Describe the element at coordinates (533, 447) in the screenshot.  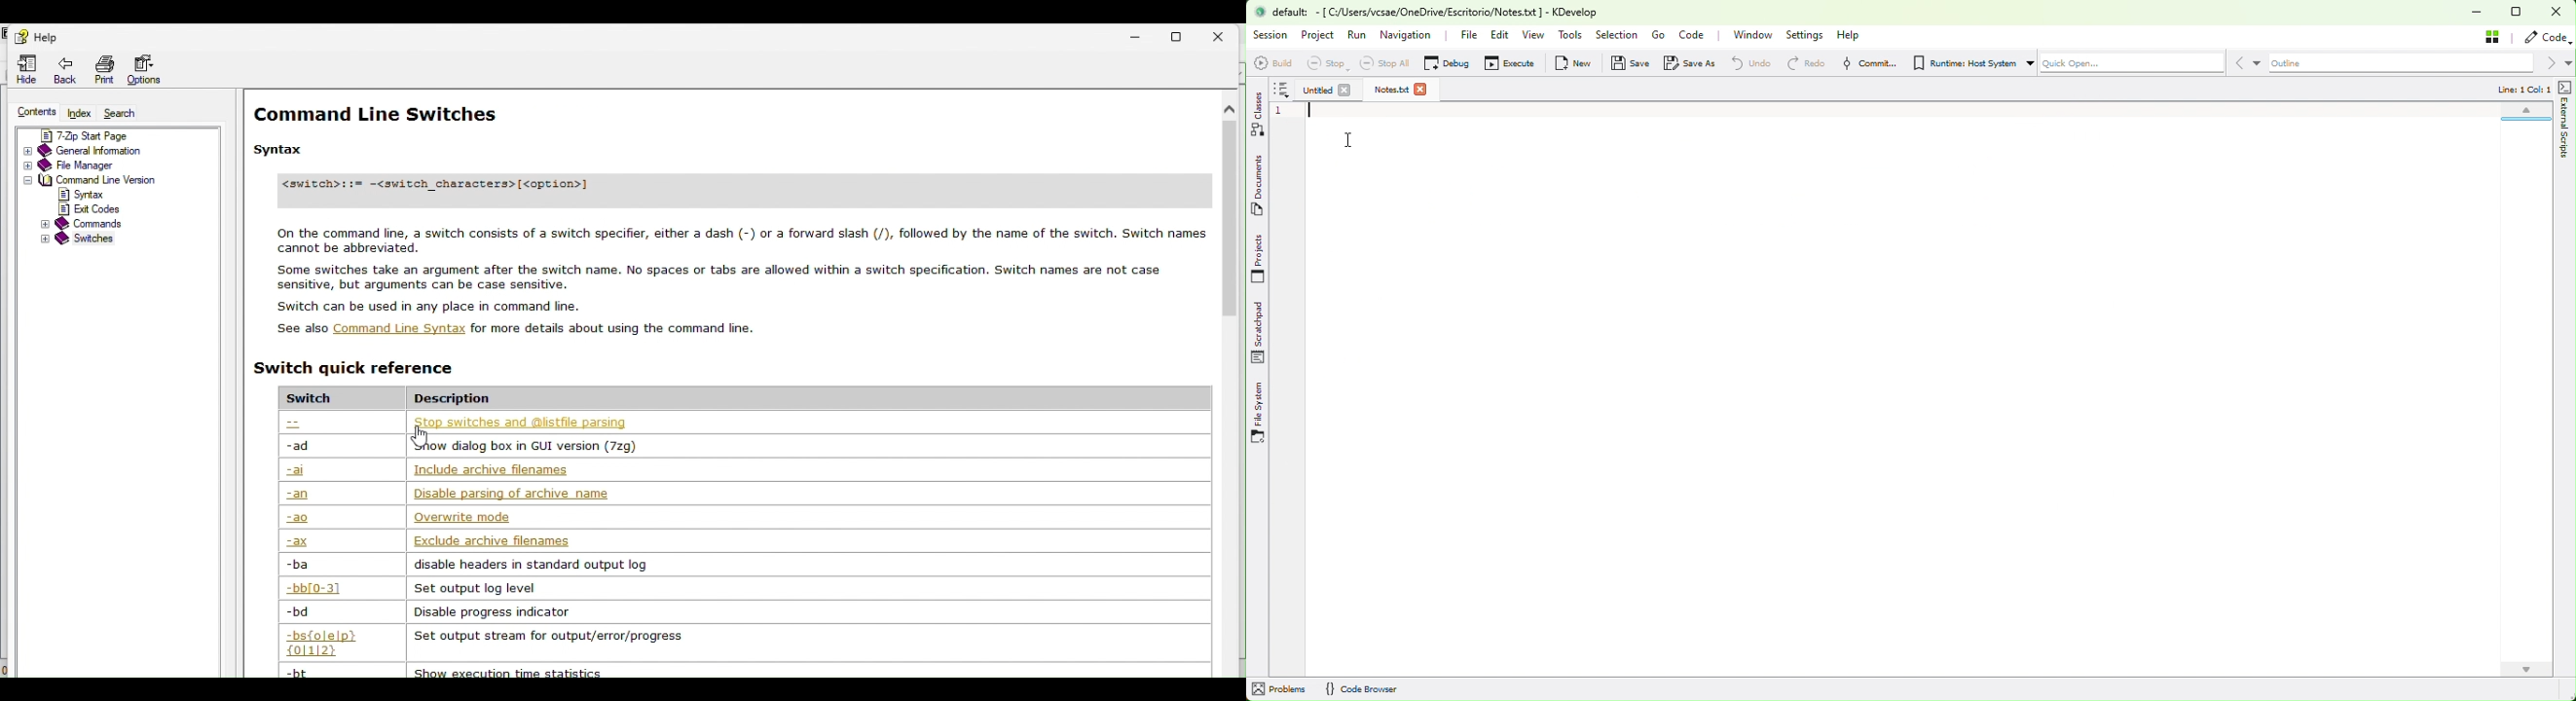
I see `| how dialog box in GUI version (729)` at that location.